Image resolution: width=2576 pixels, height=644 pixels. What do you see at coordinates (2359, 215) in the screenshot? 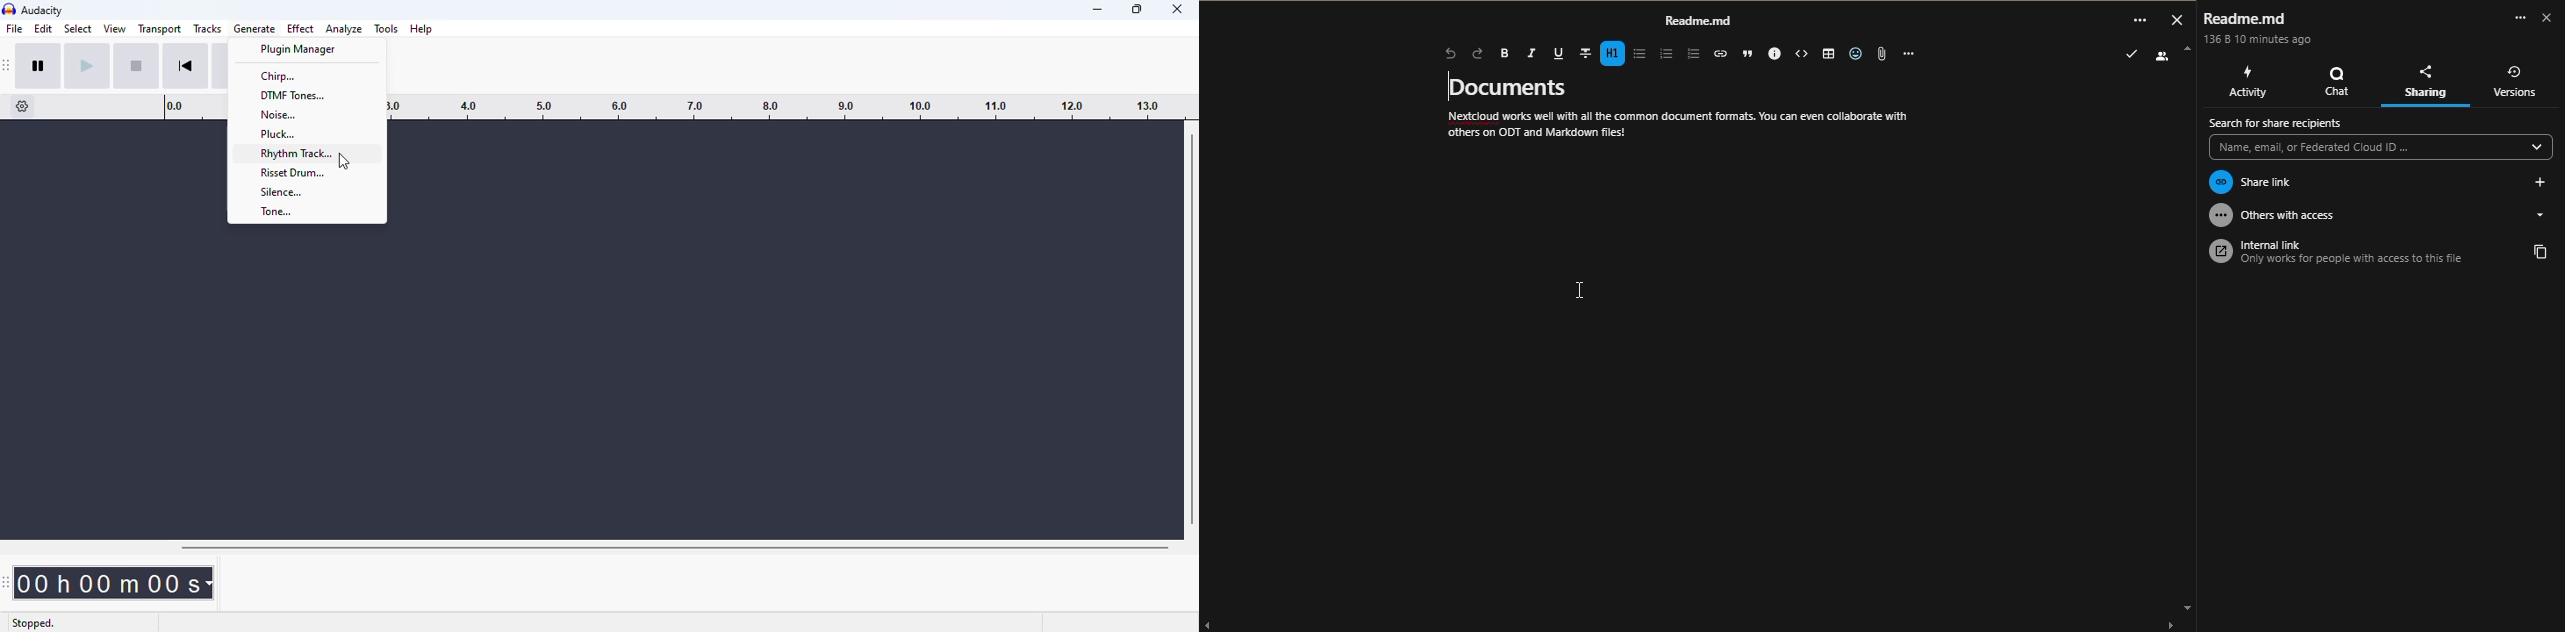
I see `others with access` at bounding box center [2359, 215].